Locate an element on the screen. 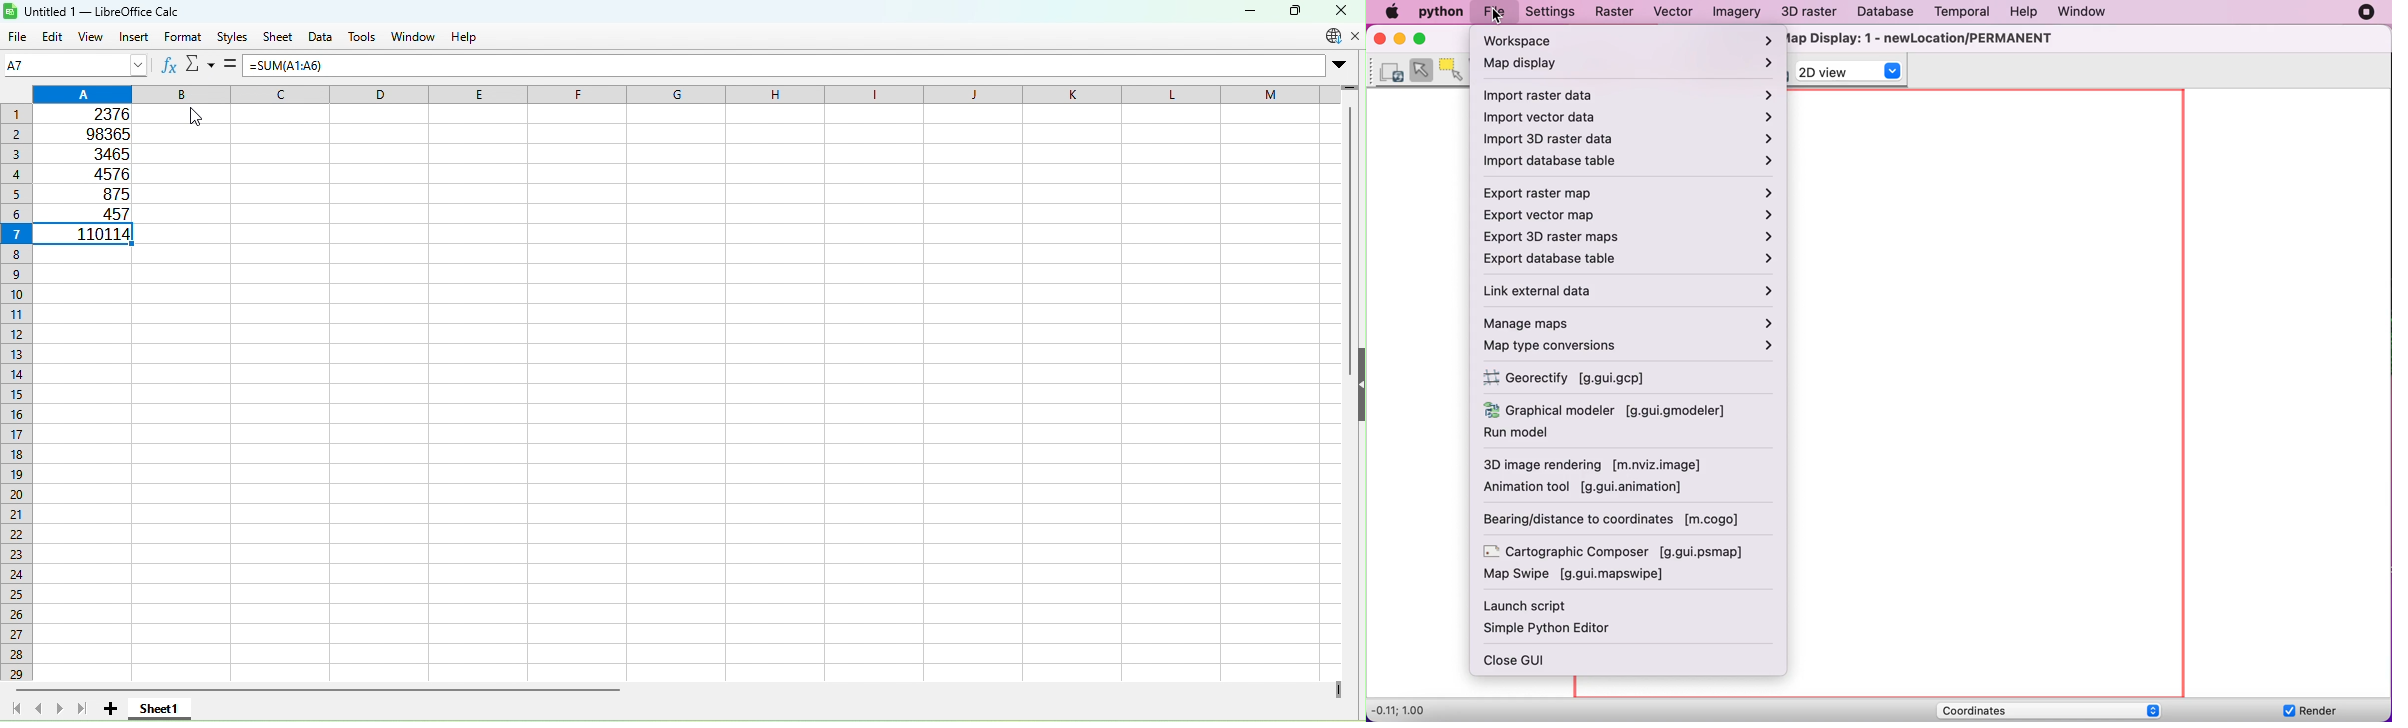 This screenshot has width=2408, height=728. Help is located at coordinates (467, 36).